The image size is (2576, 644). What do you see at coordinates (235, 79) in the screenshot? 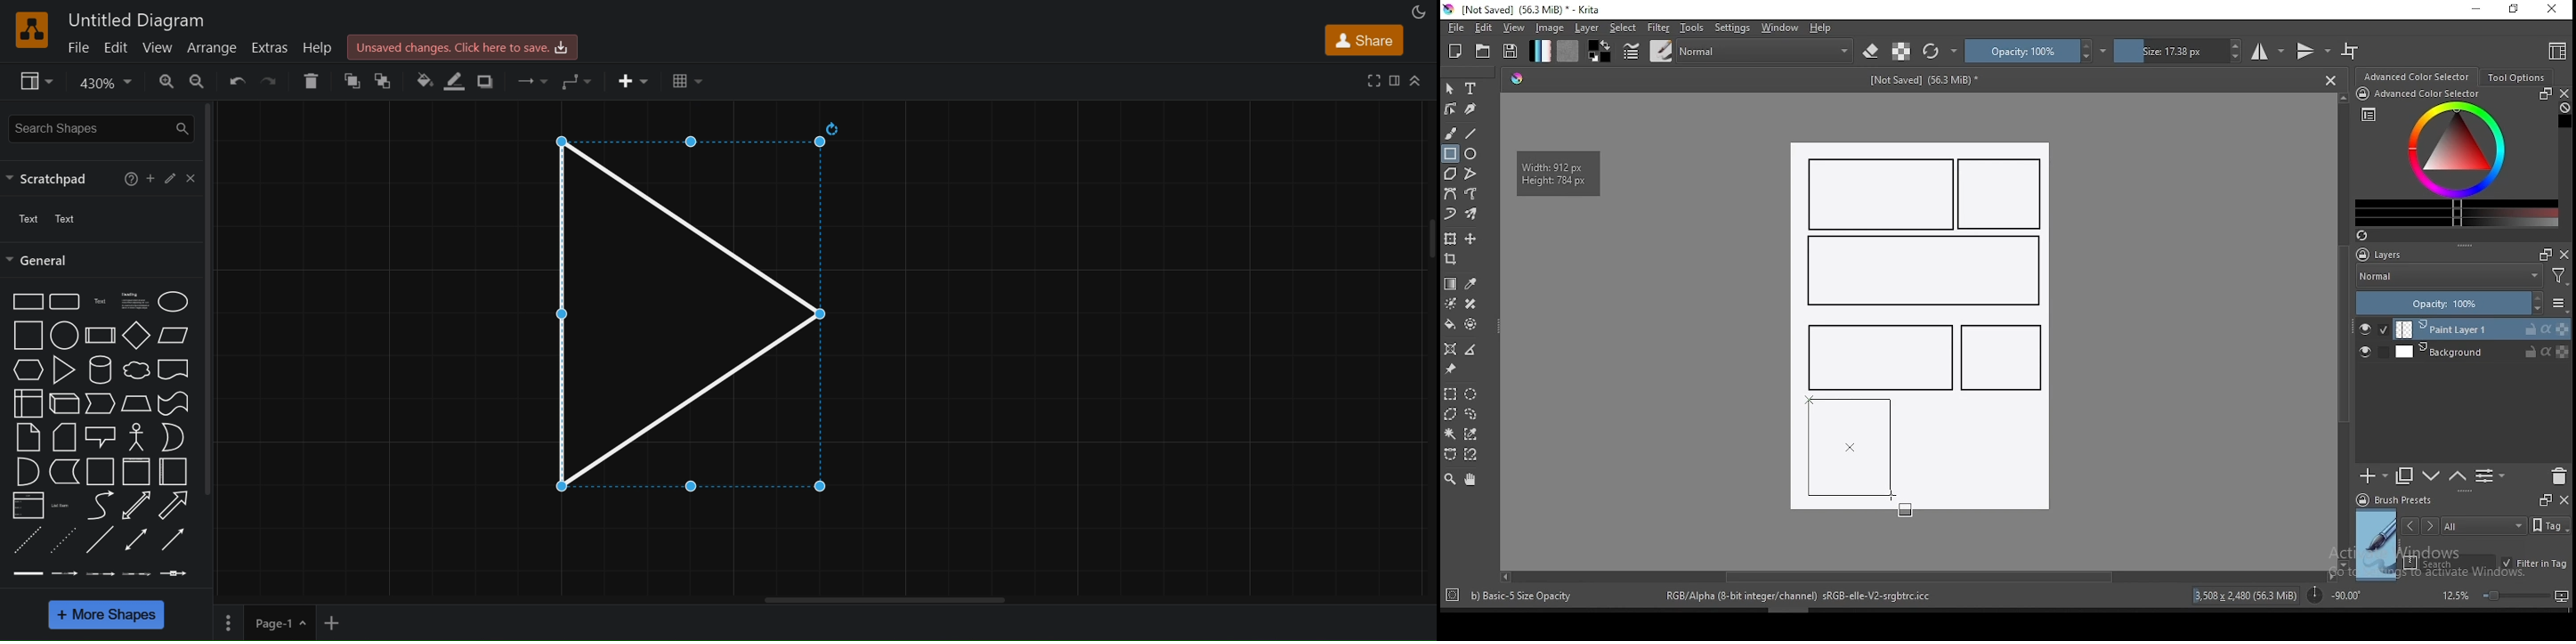
I see `undo` at bounding box center [235, 79].